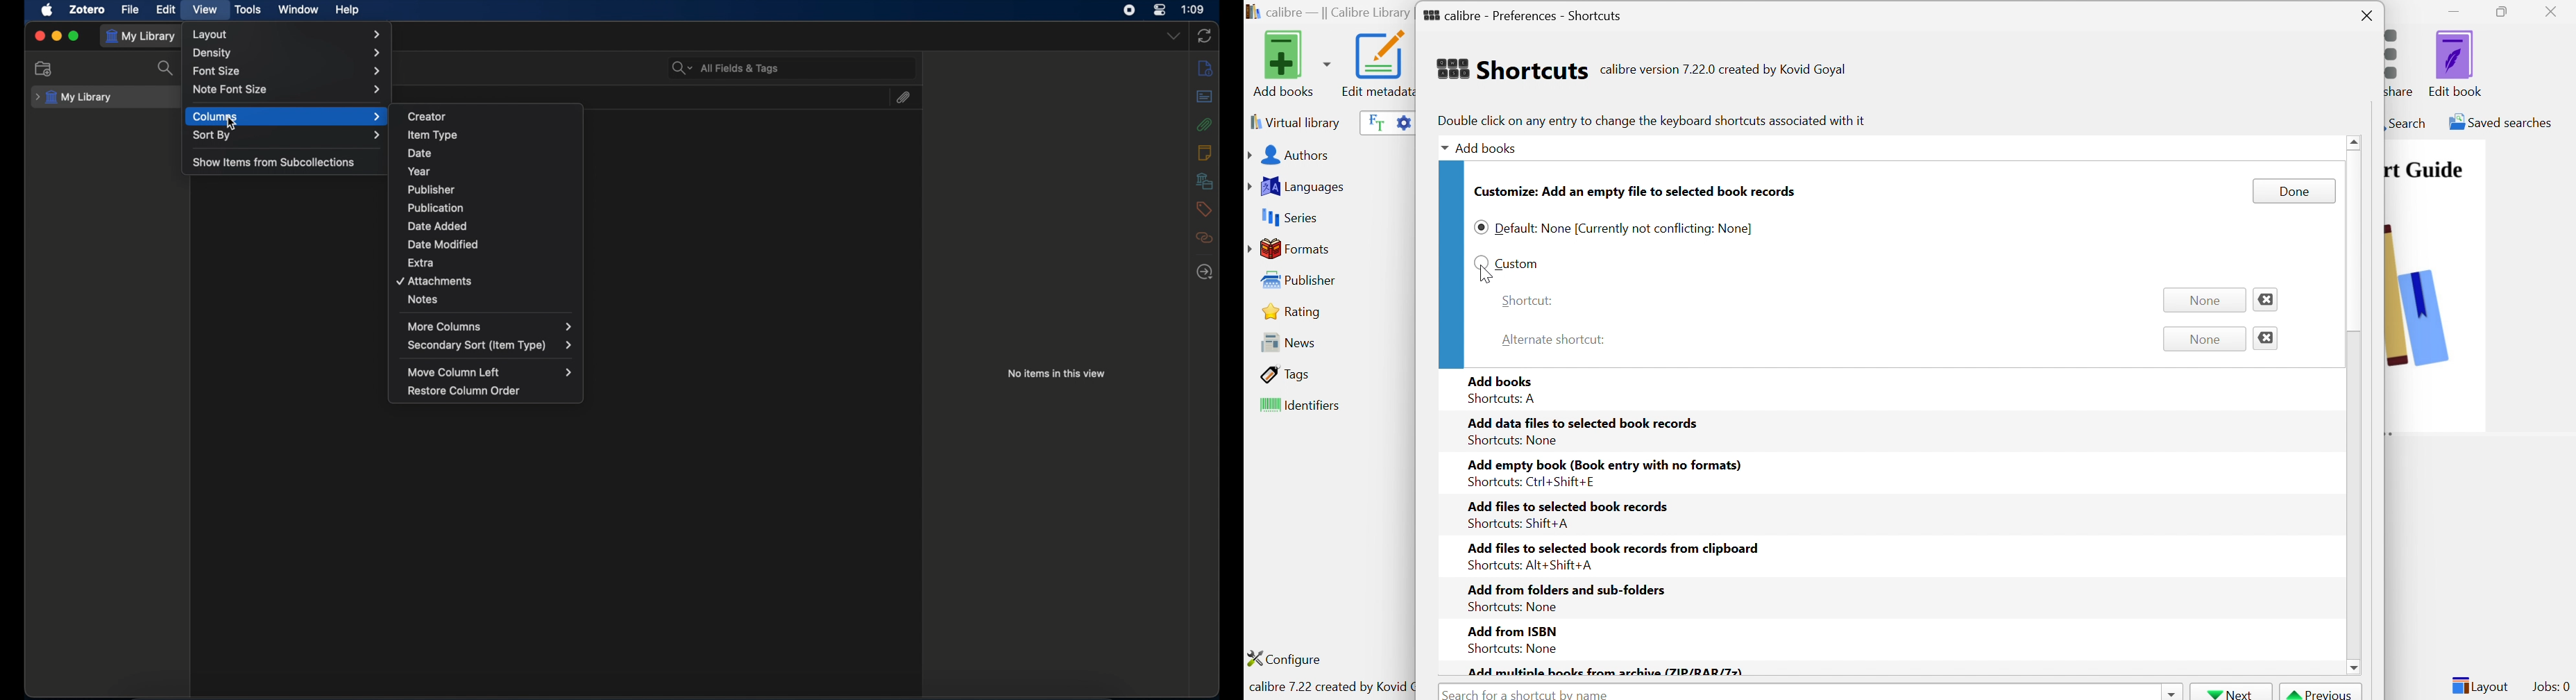  What do you see at coordinates (490, 373) in the screenshot?
I see `move column left` at bounding box center [490, 373].